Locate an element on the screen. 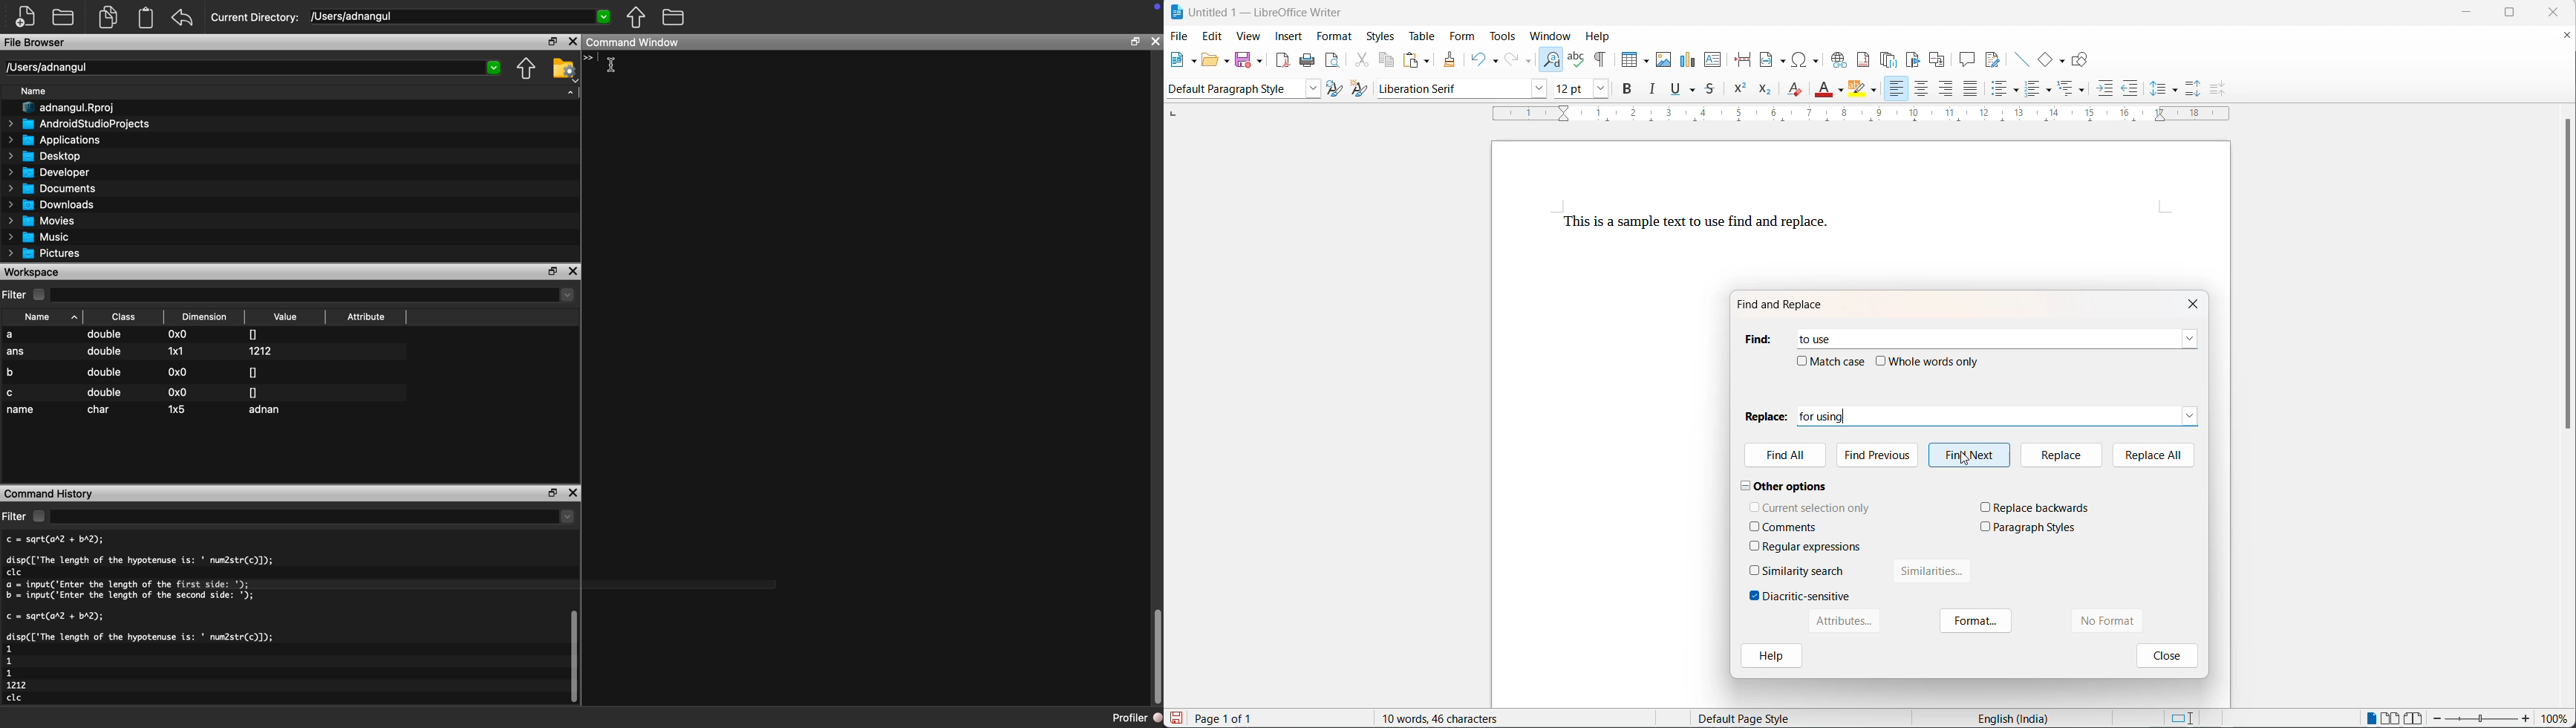 Image resolution: width=2576 pixels, height=728 pixels. checkbox is located at coordinates (1755, 526).